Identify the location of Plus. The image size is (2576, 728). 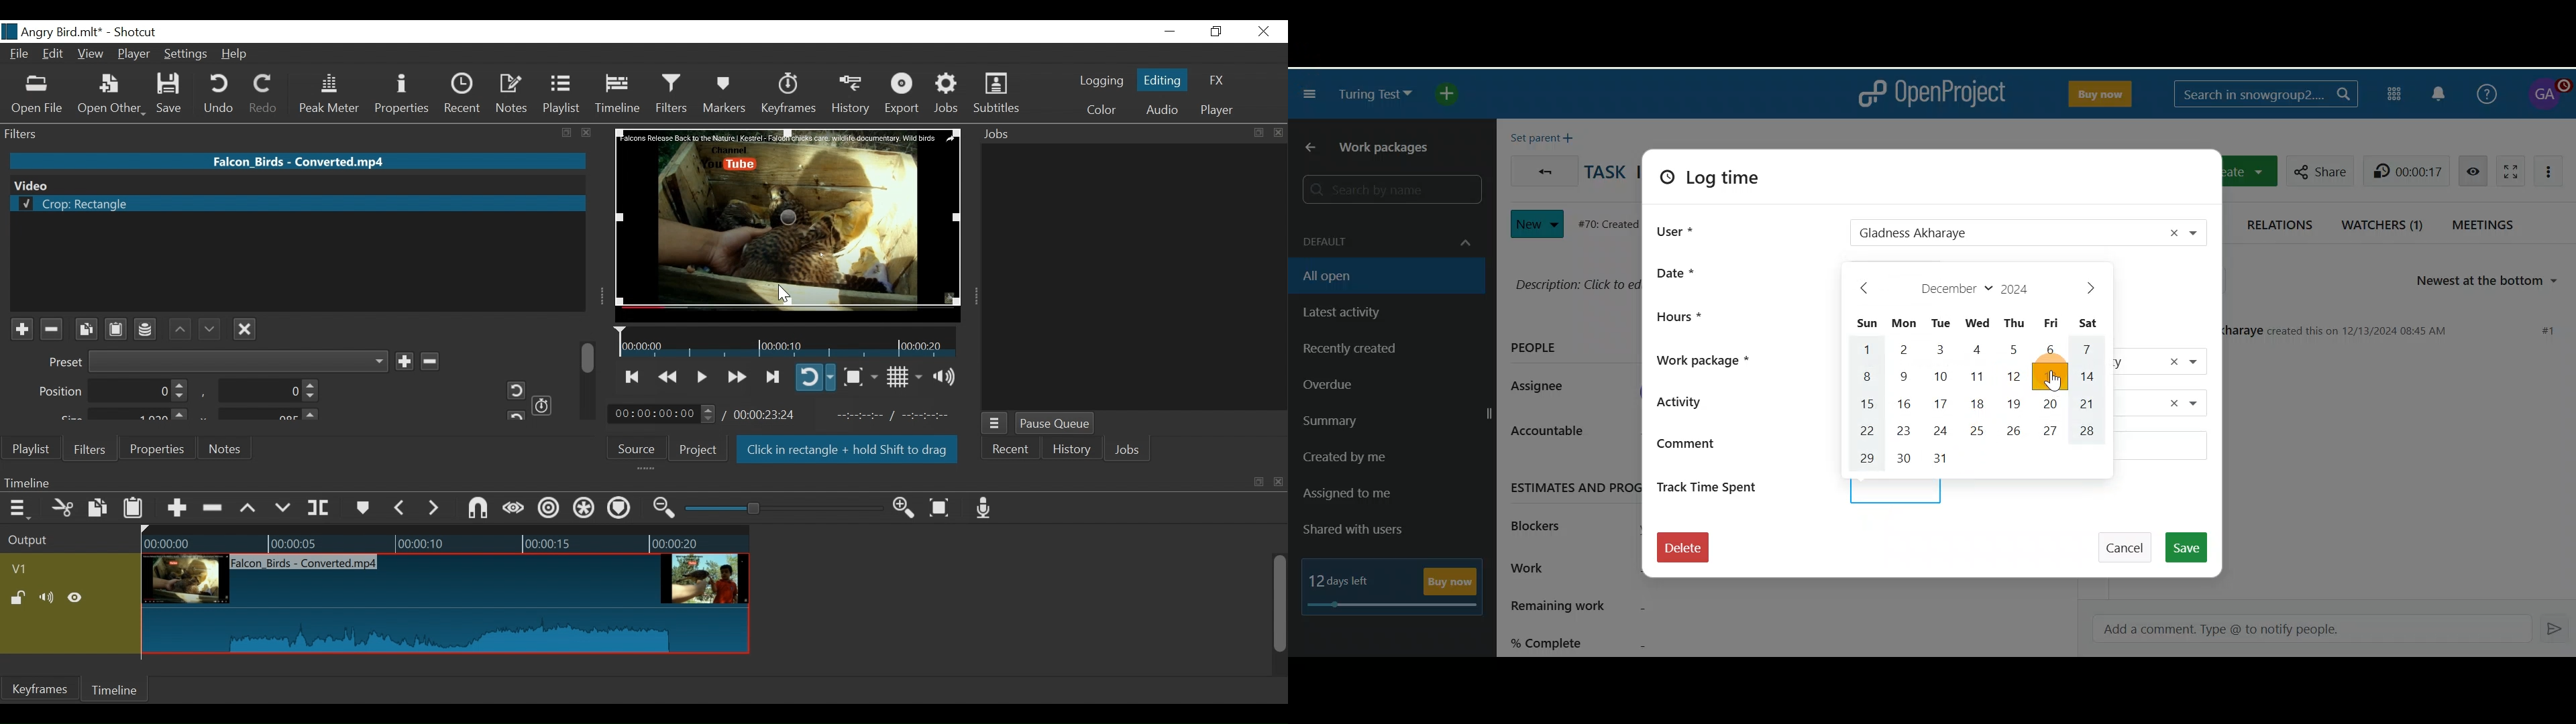
(21, 330).